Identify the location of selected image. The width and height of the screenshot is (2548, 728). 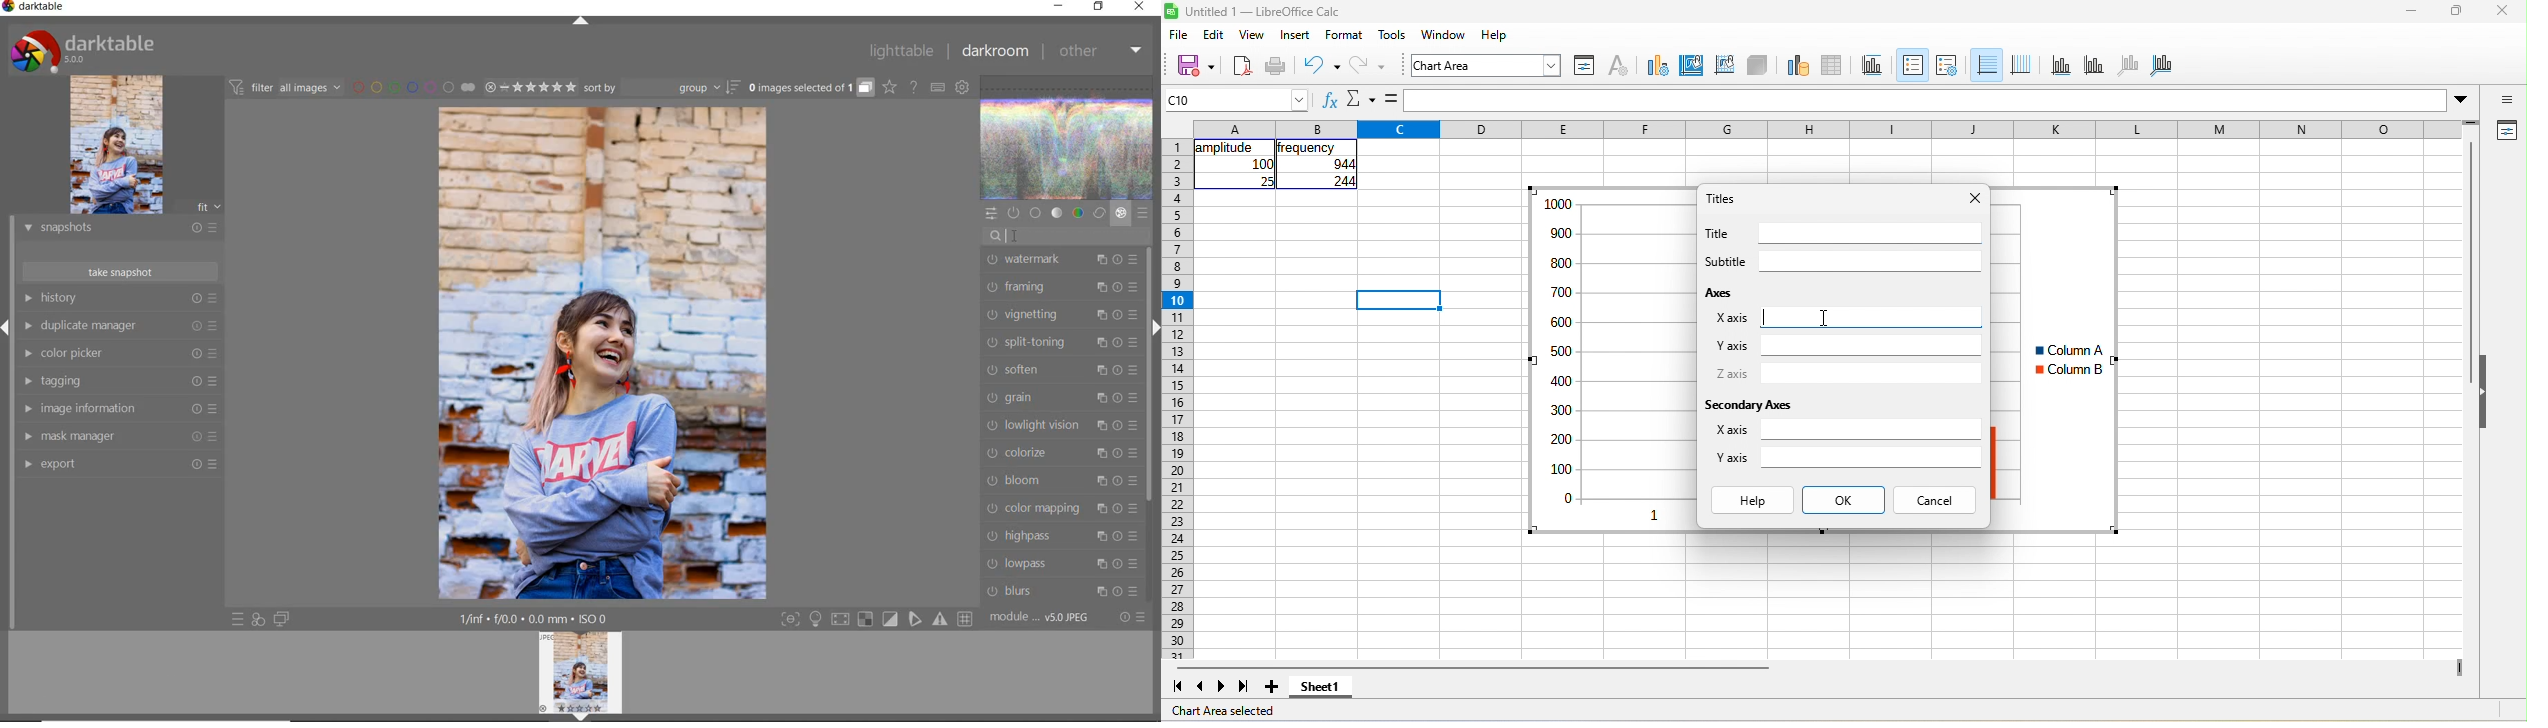
(604, 355).